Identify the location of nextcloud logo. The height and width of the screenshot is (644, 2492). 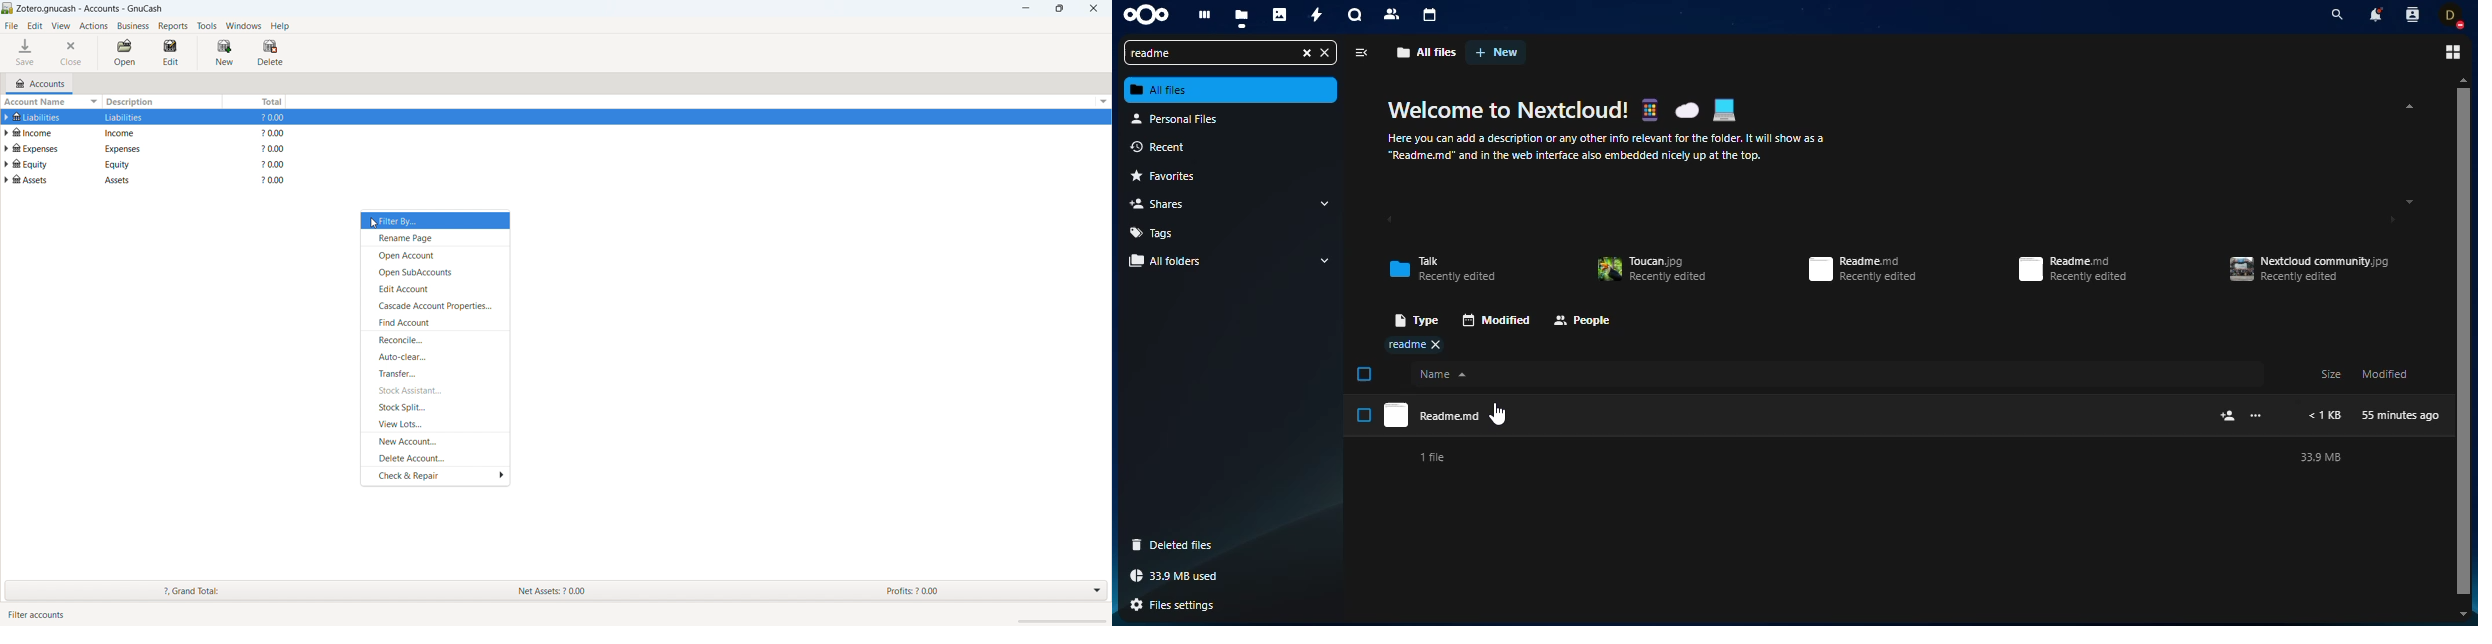
(1146, 16).